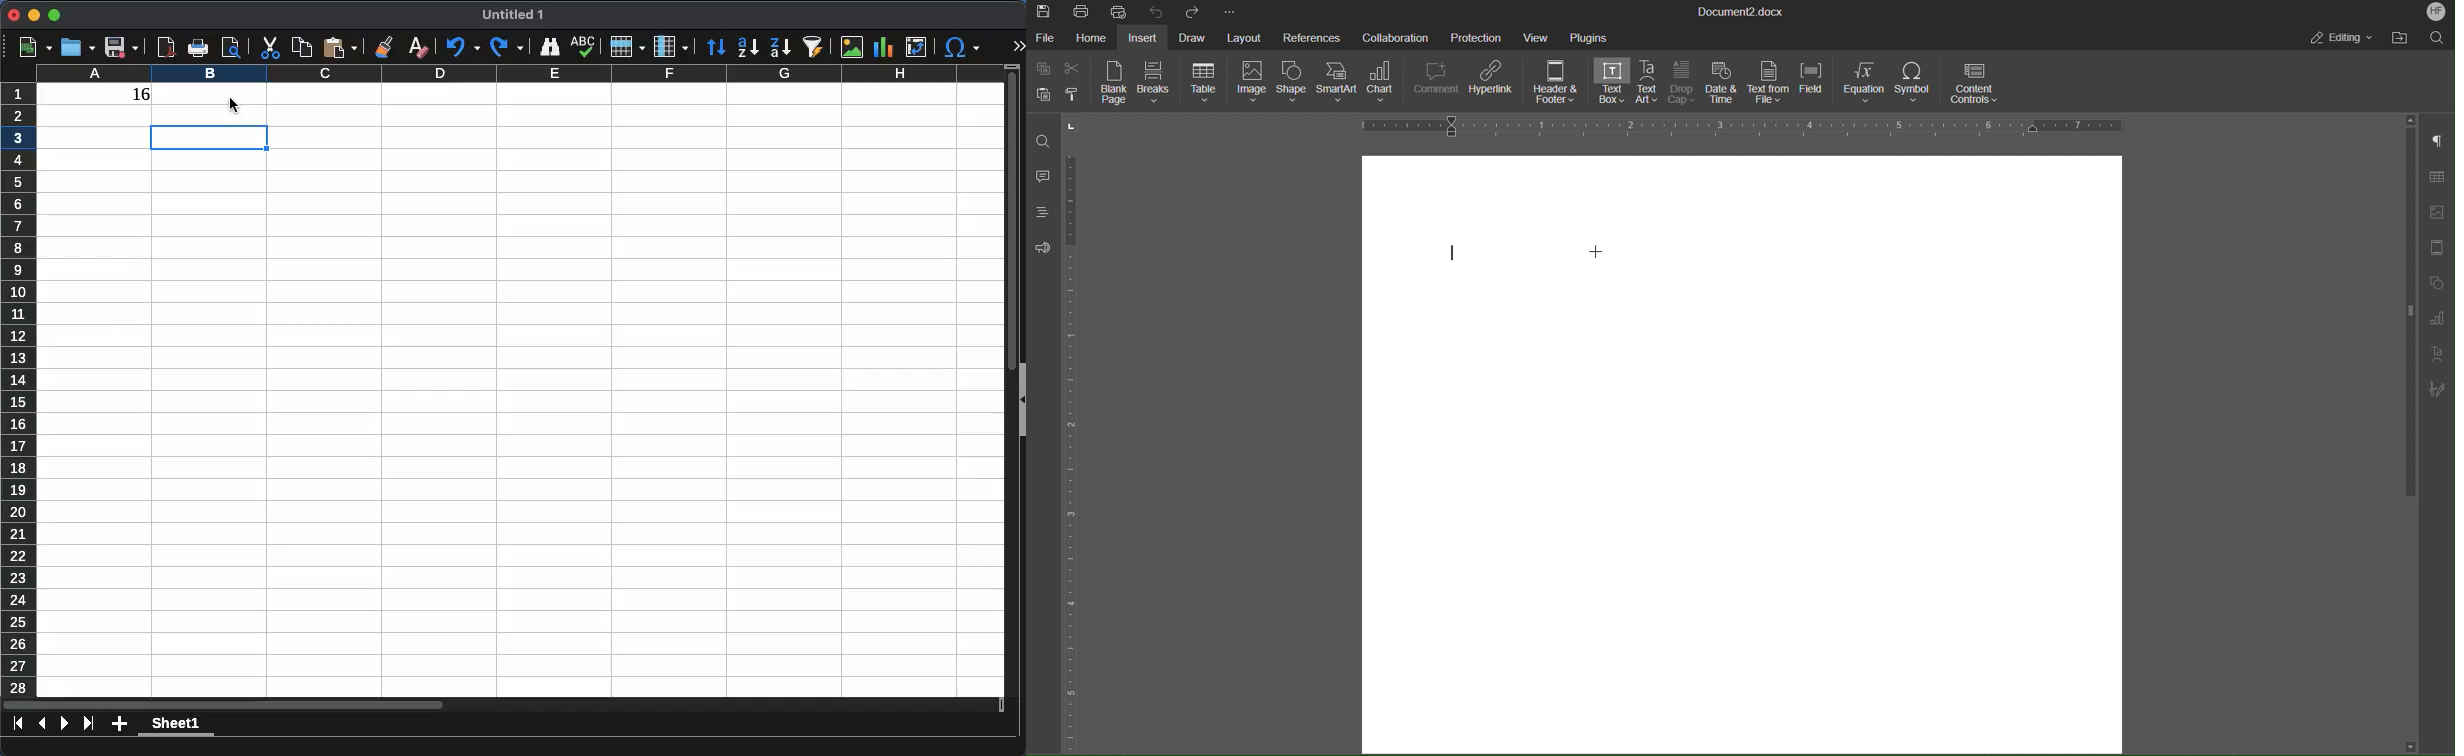  Describe the element at coordinates (671, 46) in the screenshot. I see `column ` at that location.